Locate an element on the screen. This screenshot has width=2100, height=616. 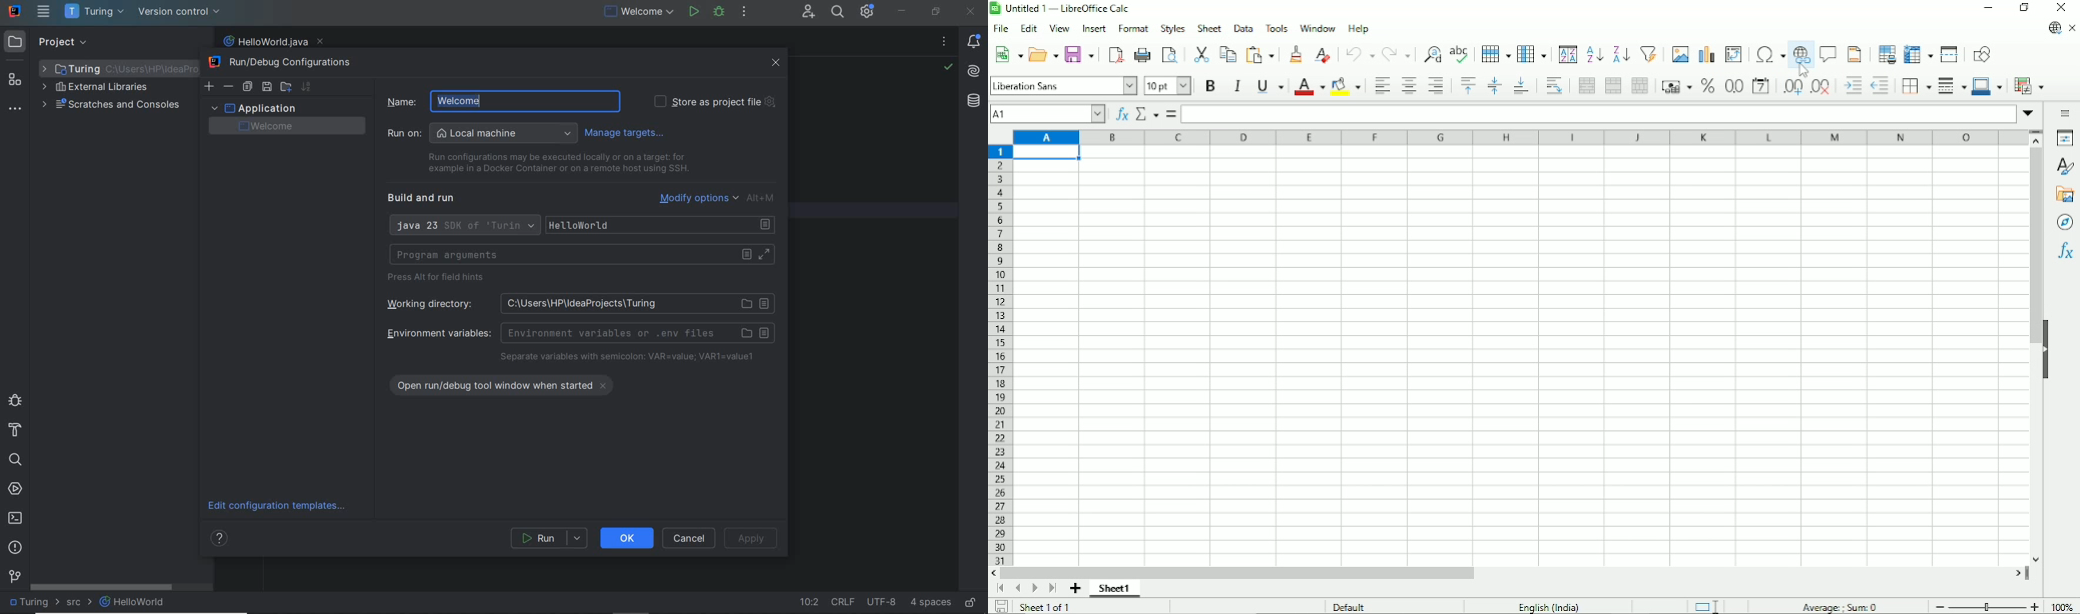
Cursor  is located at coordinates (1803, 69).